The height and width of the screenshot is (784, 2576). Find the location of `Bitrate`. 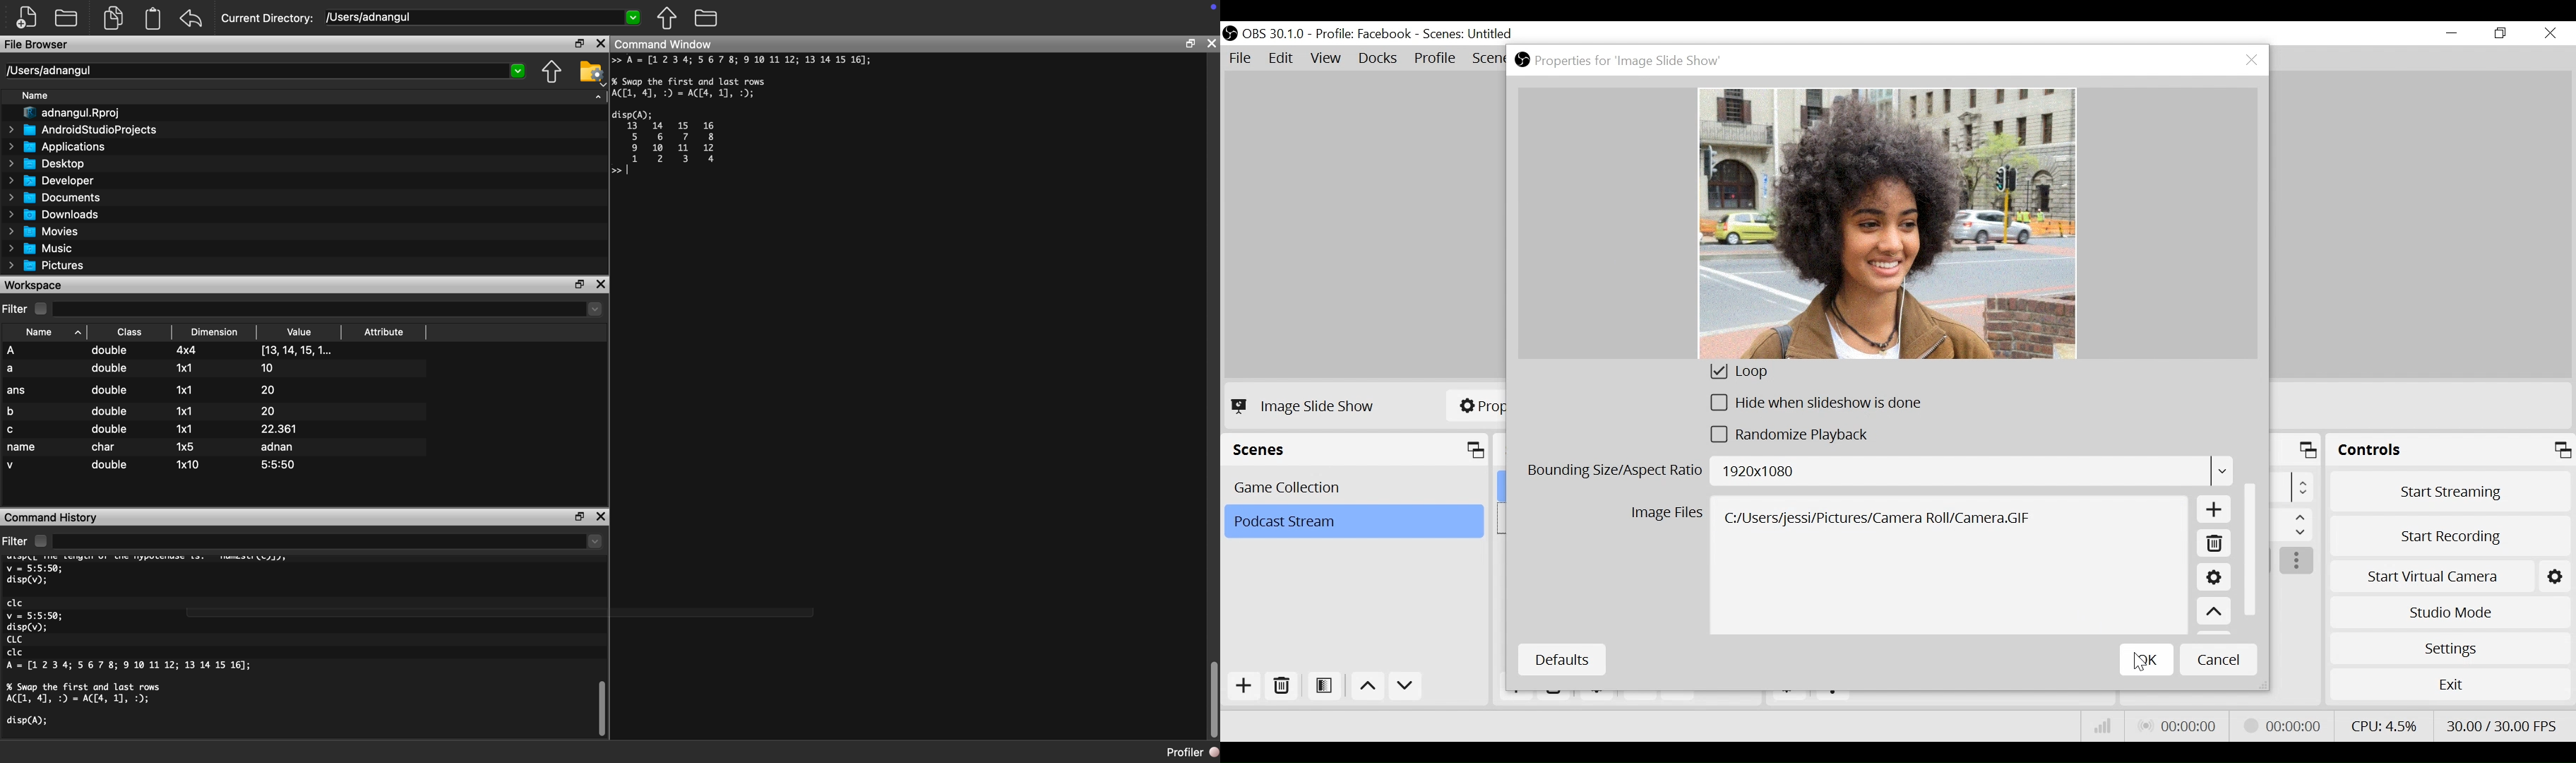

Bitrate is located at coordinates (2103, 726).